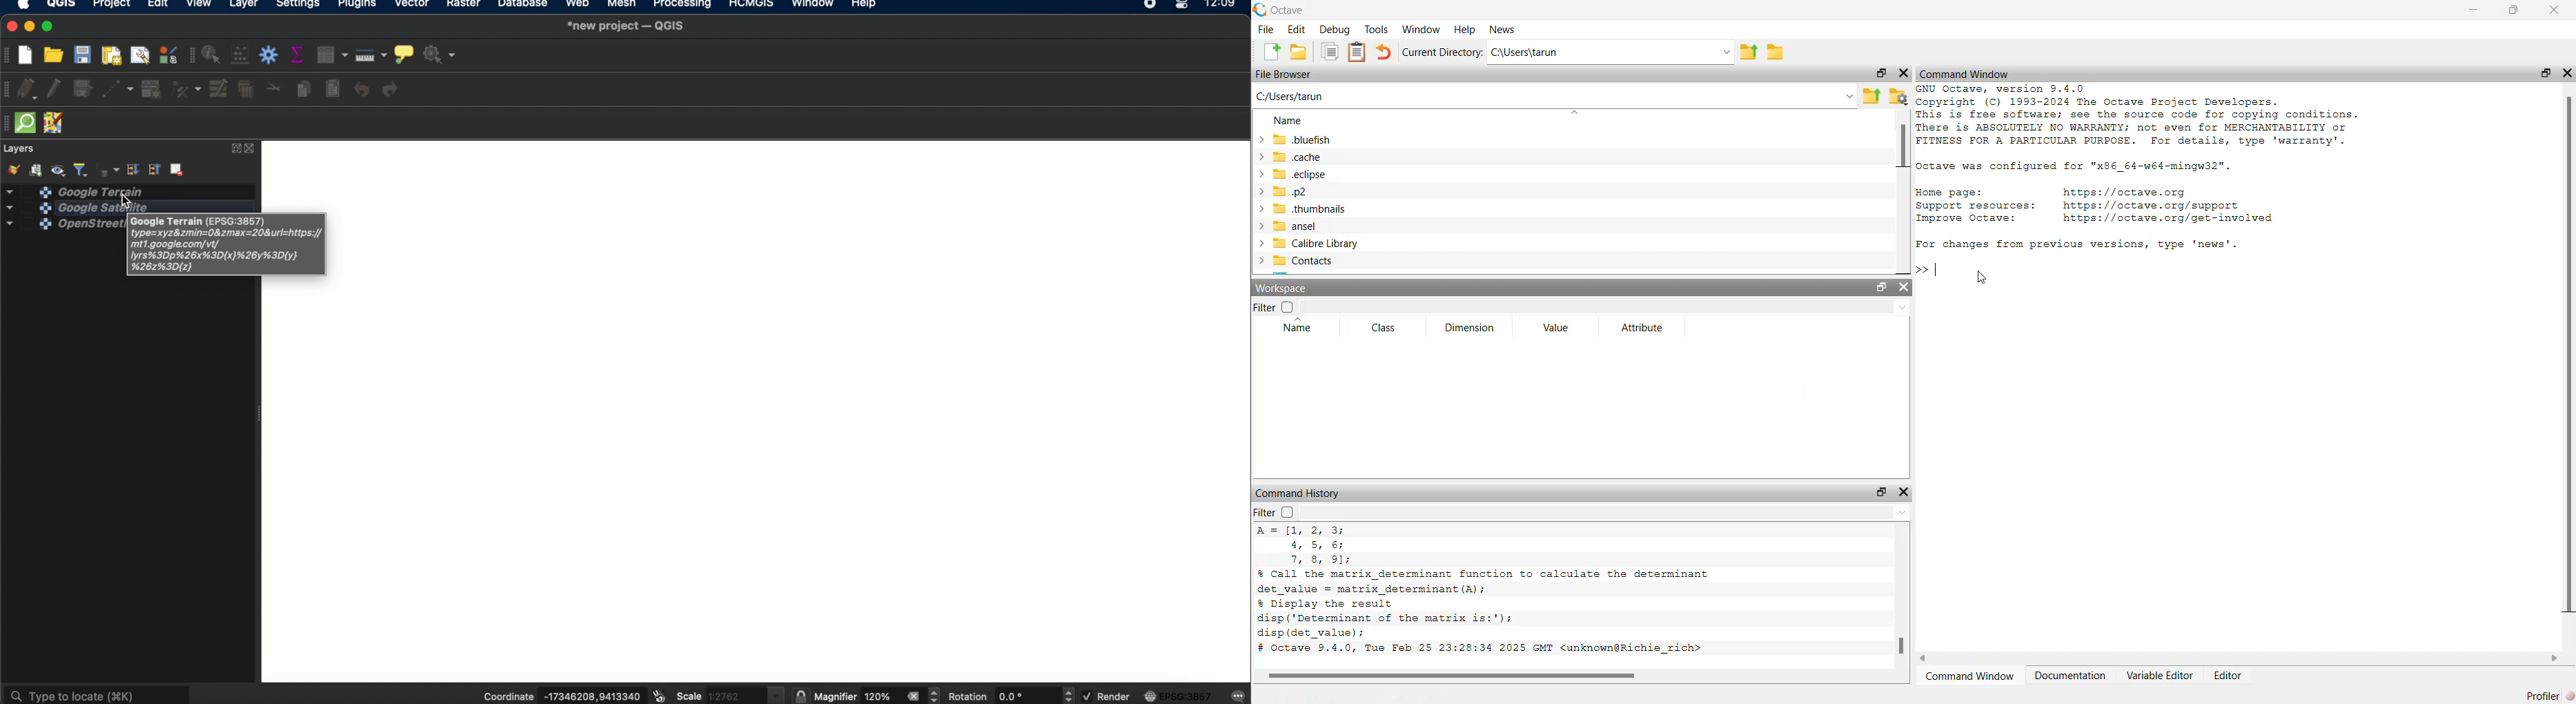  What do you see at coordinates (273, 88) in the screenshot?
I see `cut features` at bounding box center [273, 88].